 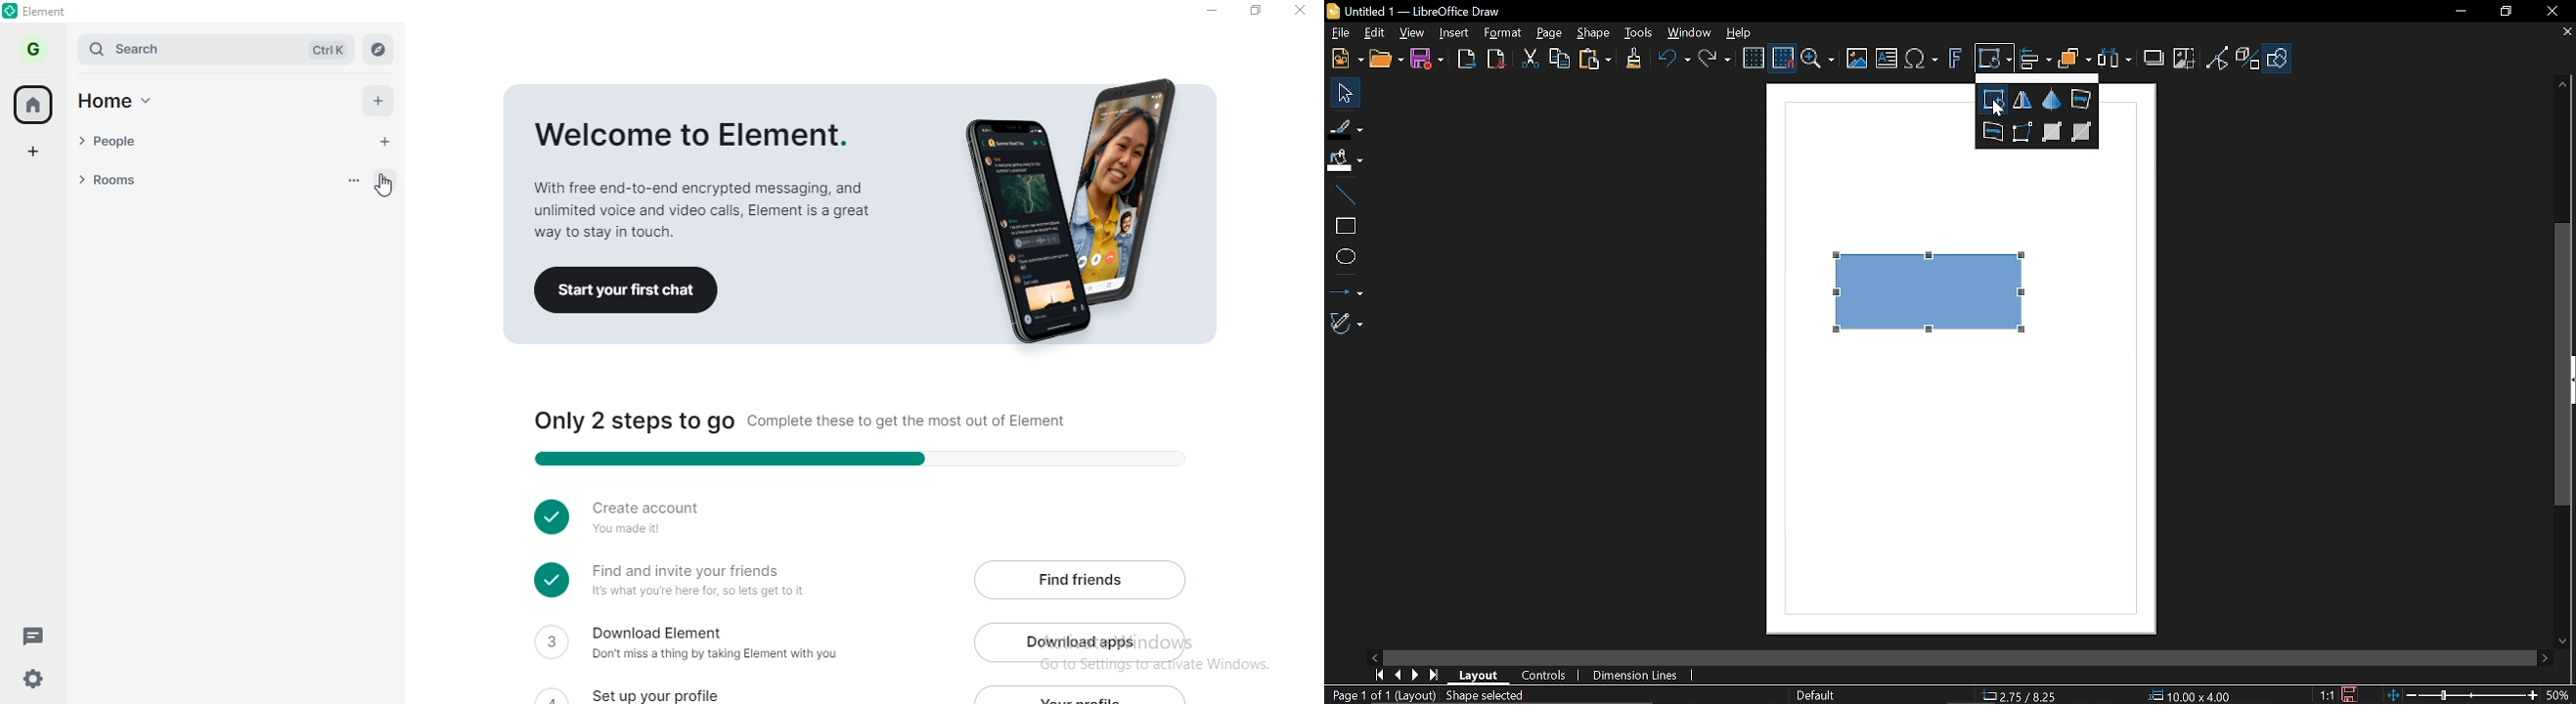 What do you see at coordinates (1739, 33) in the screenshot?
I see `Help` at bounding box center [1739, 33].